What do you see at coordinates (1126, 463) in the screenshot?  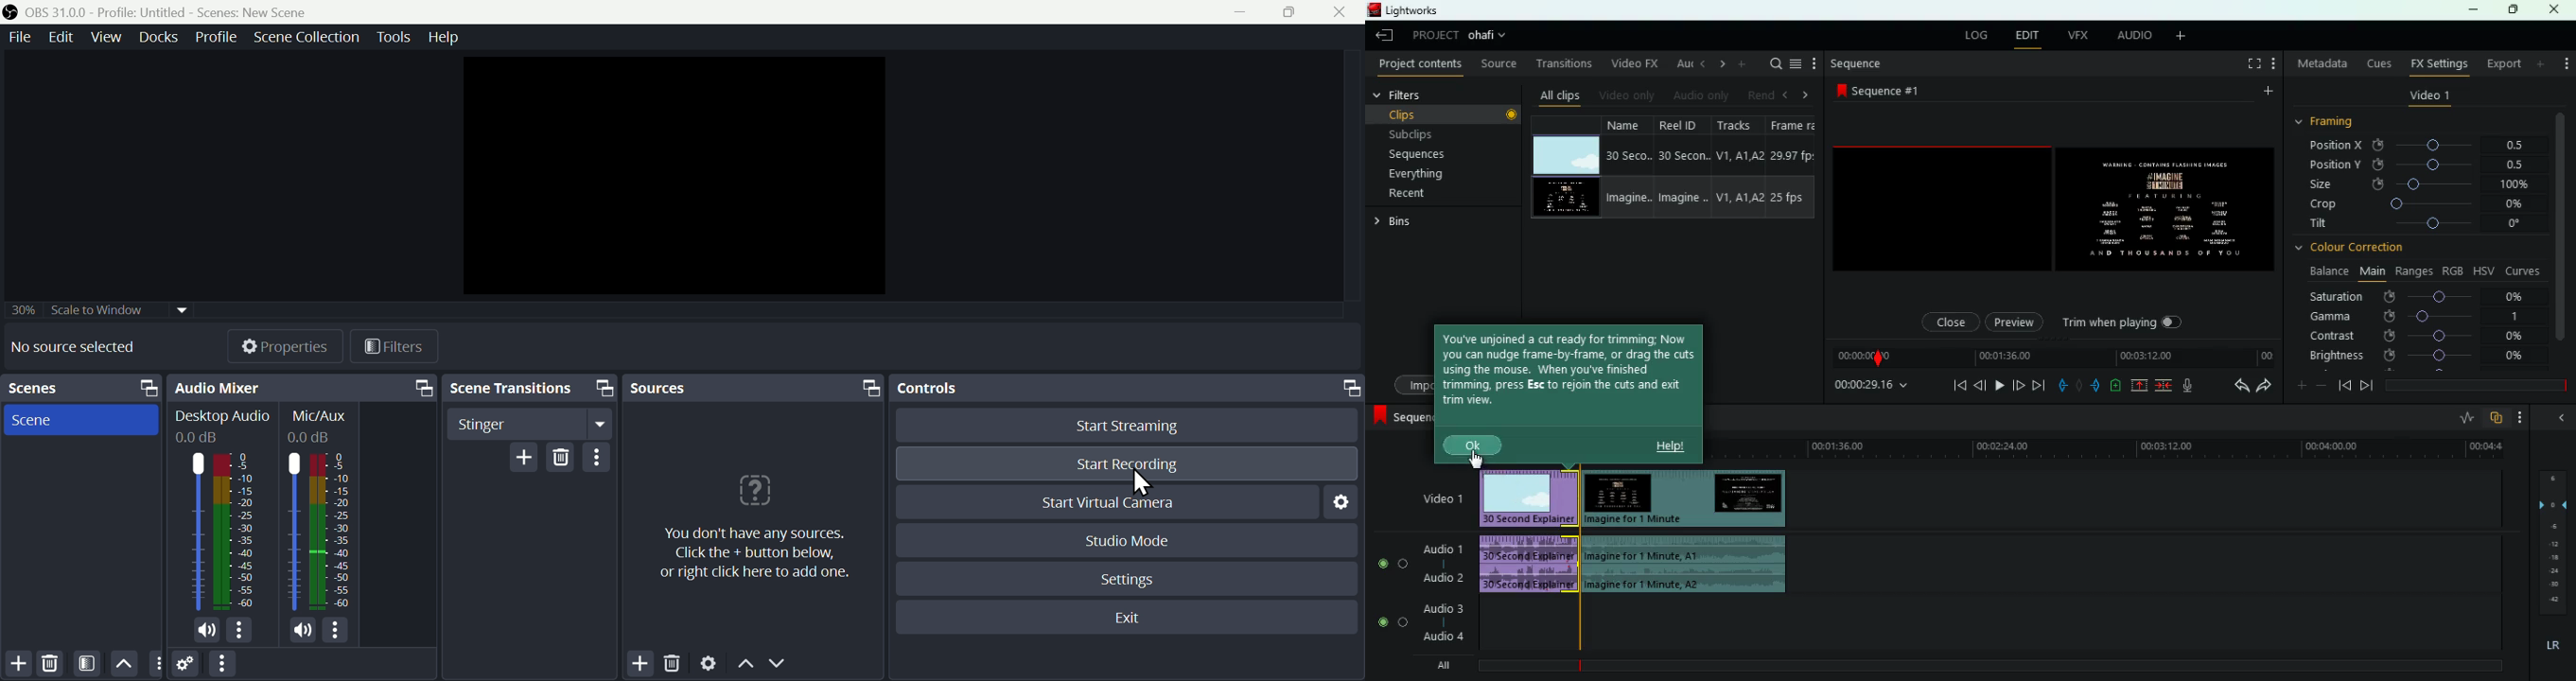 I see `Start recording` at bounding box center [1126, 463].